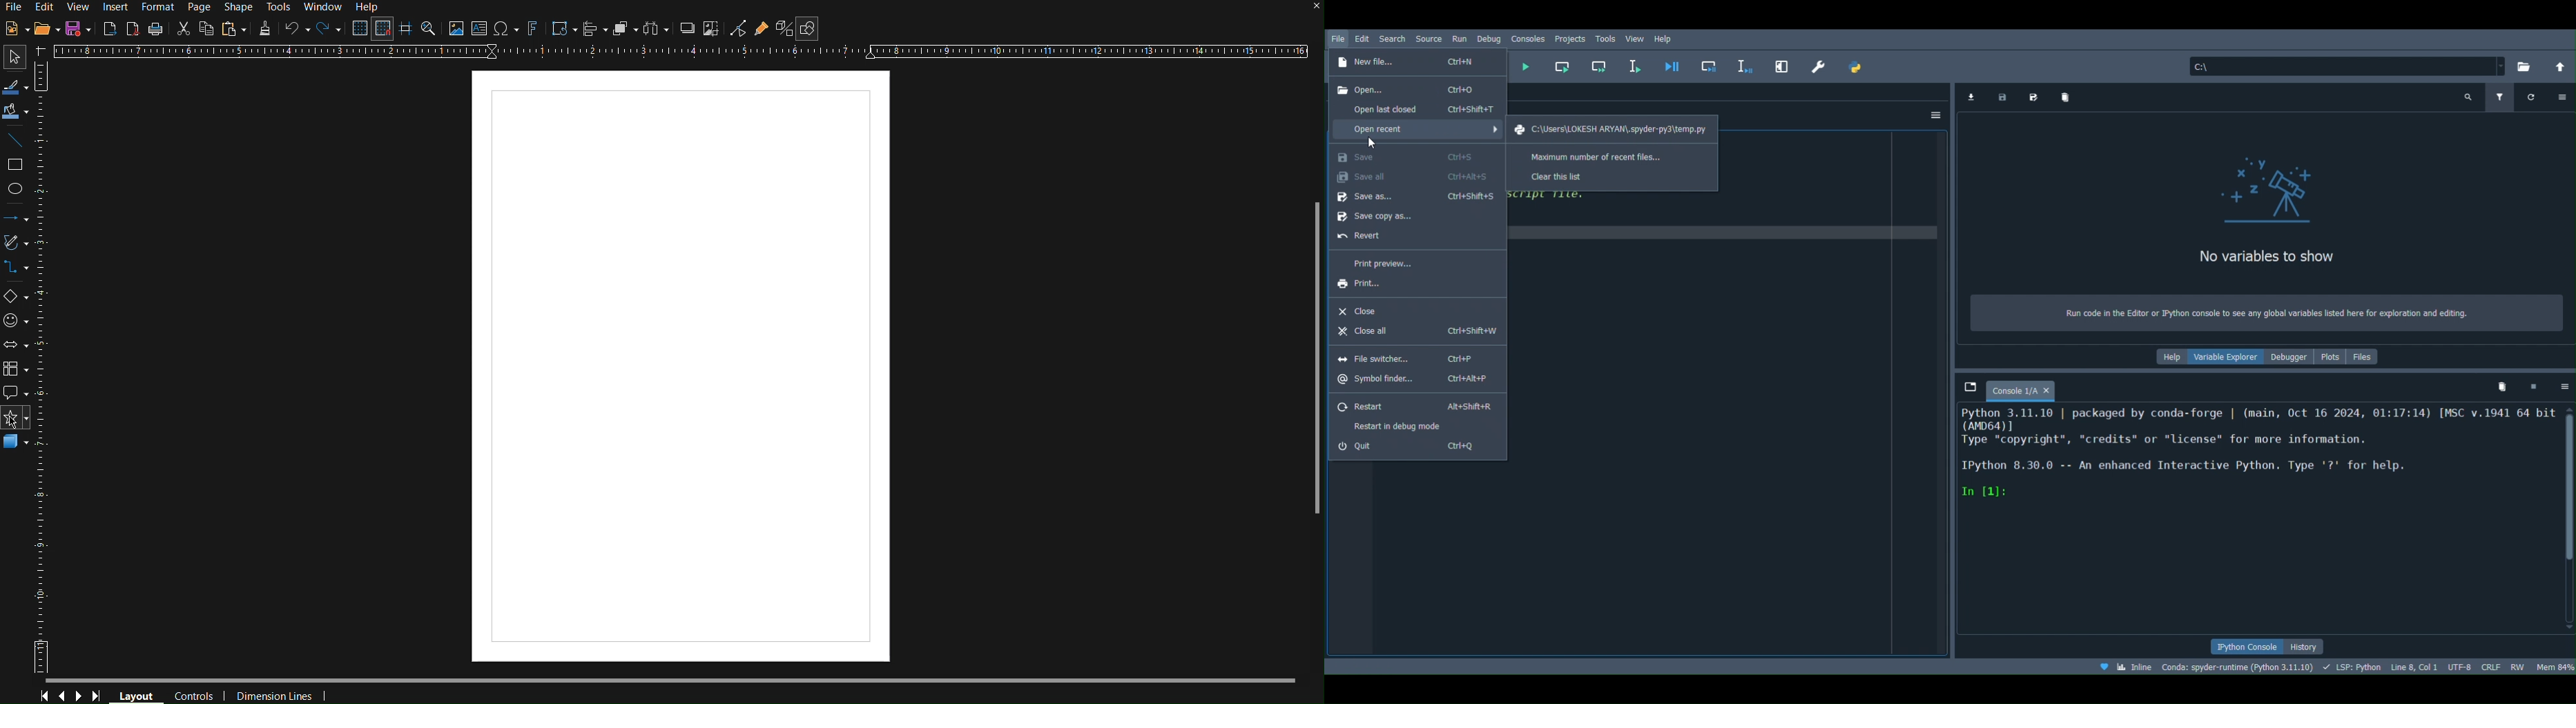  Describe the element at coordinates (2128, 667) in the screenshot. I see `Click to toggle between inline and interactive Matplotlib plotting` at that location.